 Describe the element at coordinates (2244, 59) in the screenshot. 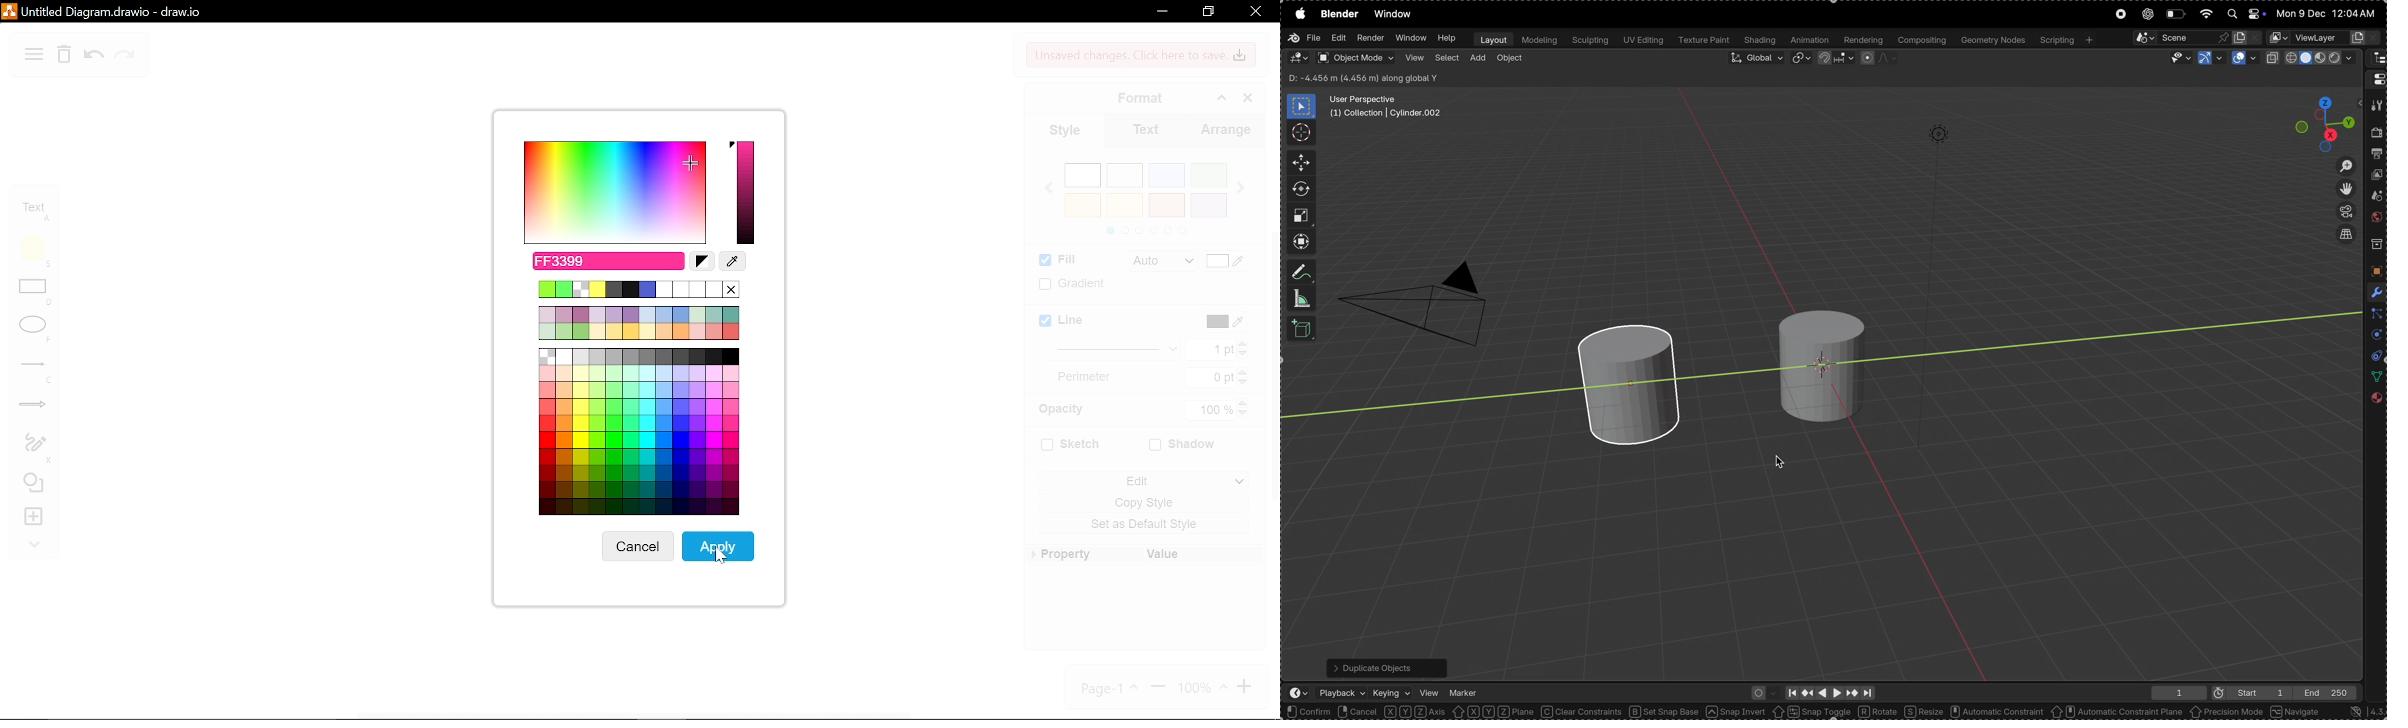

I see `show overlays` at that location.